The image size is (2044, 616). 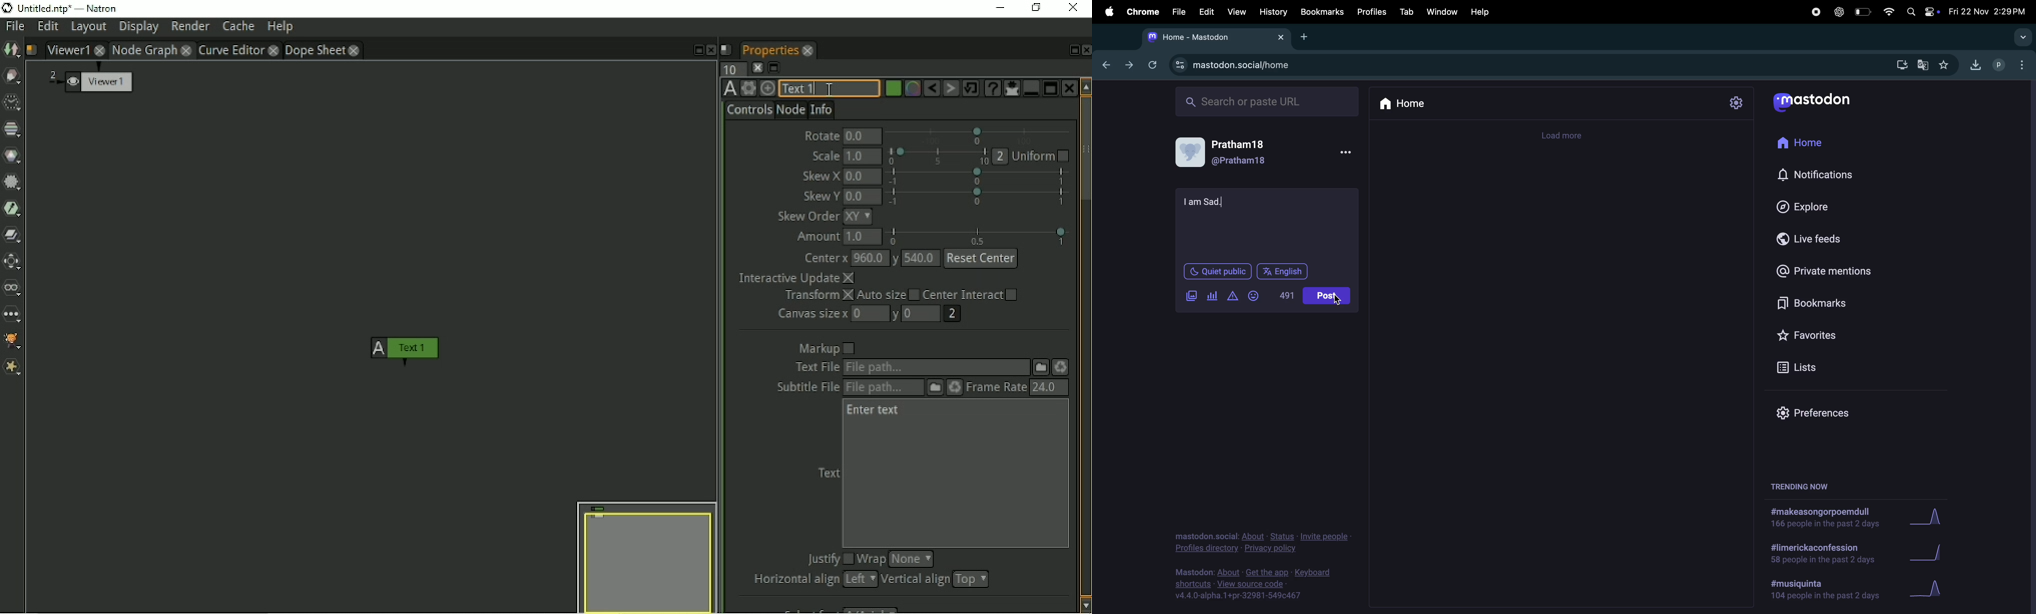 What do you see at coordinates (1106, 11) in the screenshot?
I see `apple menu` at bounding box center [1106, 11].